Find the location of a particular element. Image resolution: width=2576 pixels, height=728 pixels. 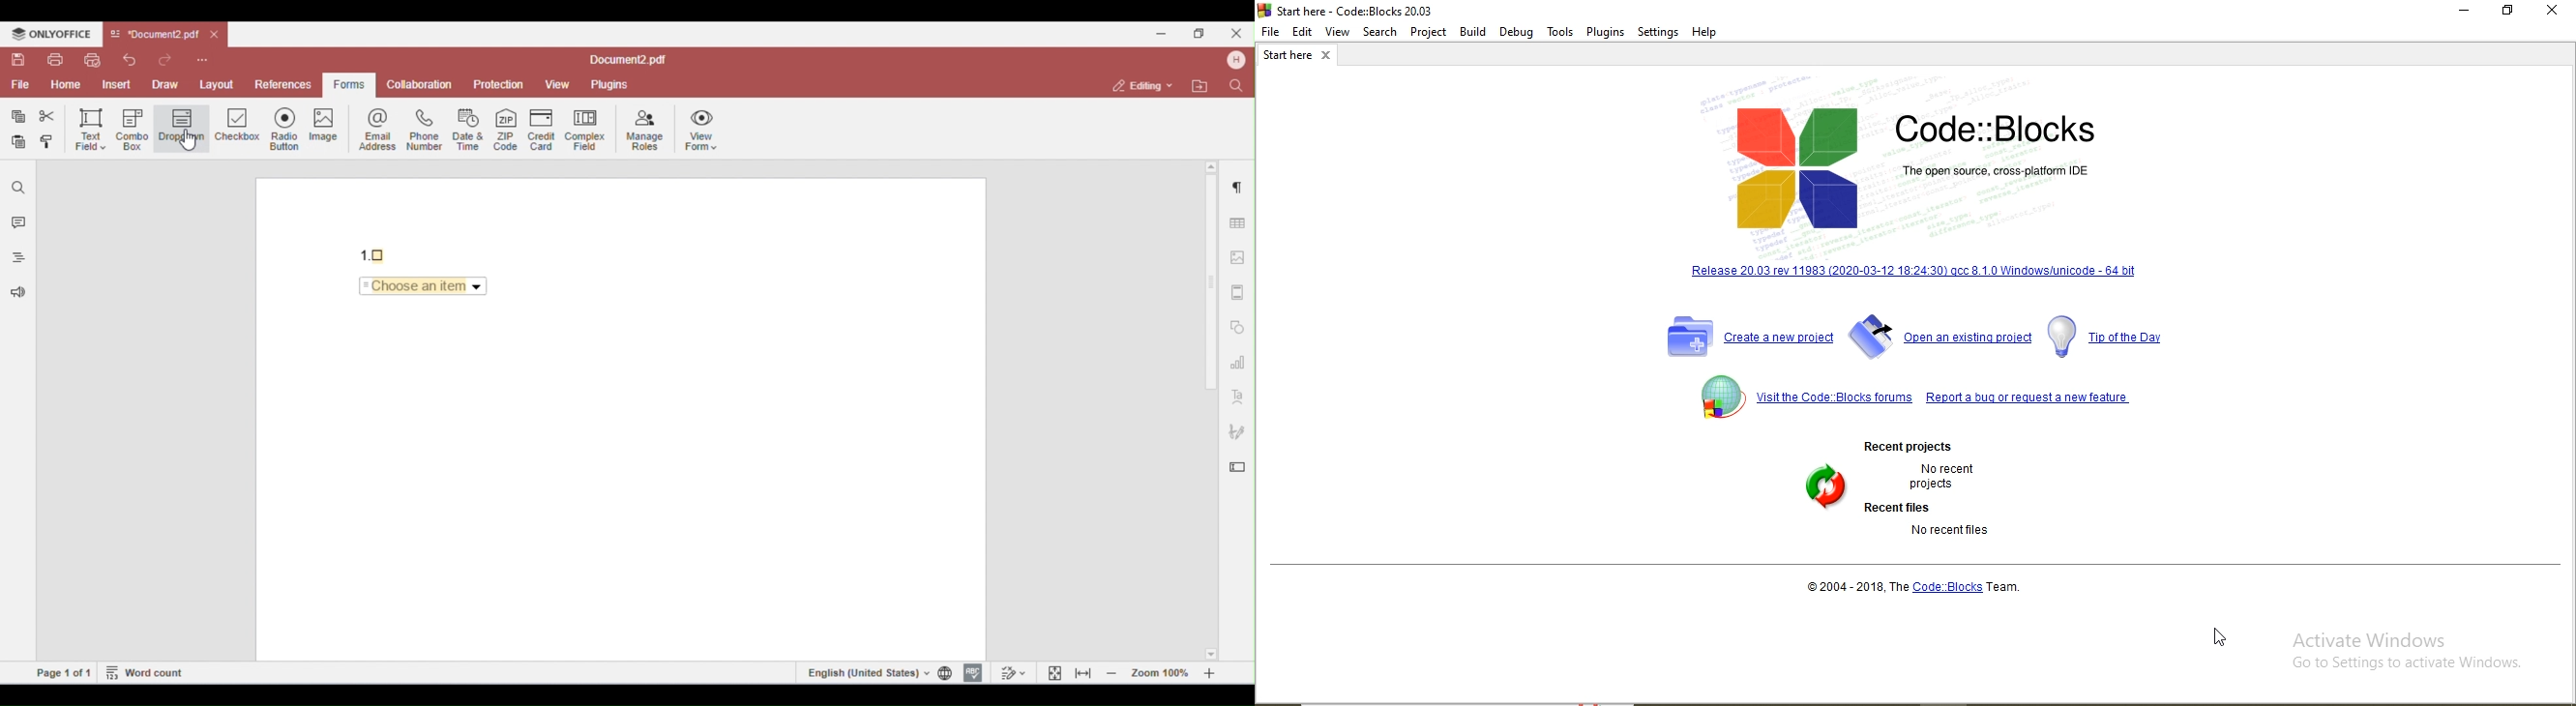

Help is located at coordinates (1707, 33).